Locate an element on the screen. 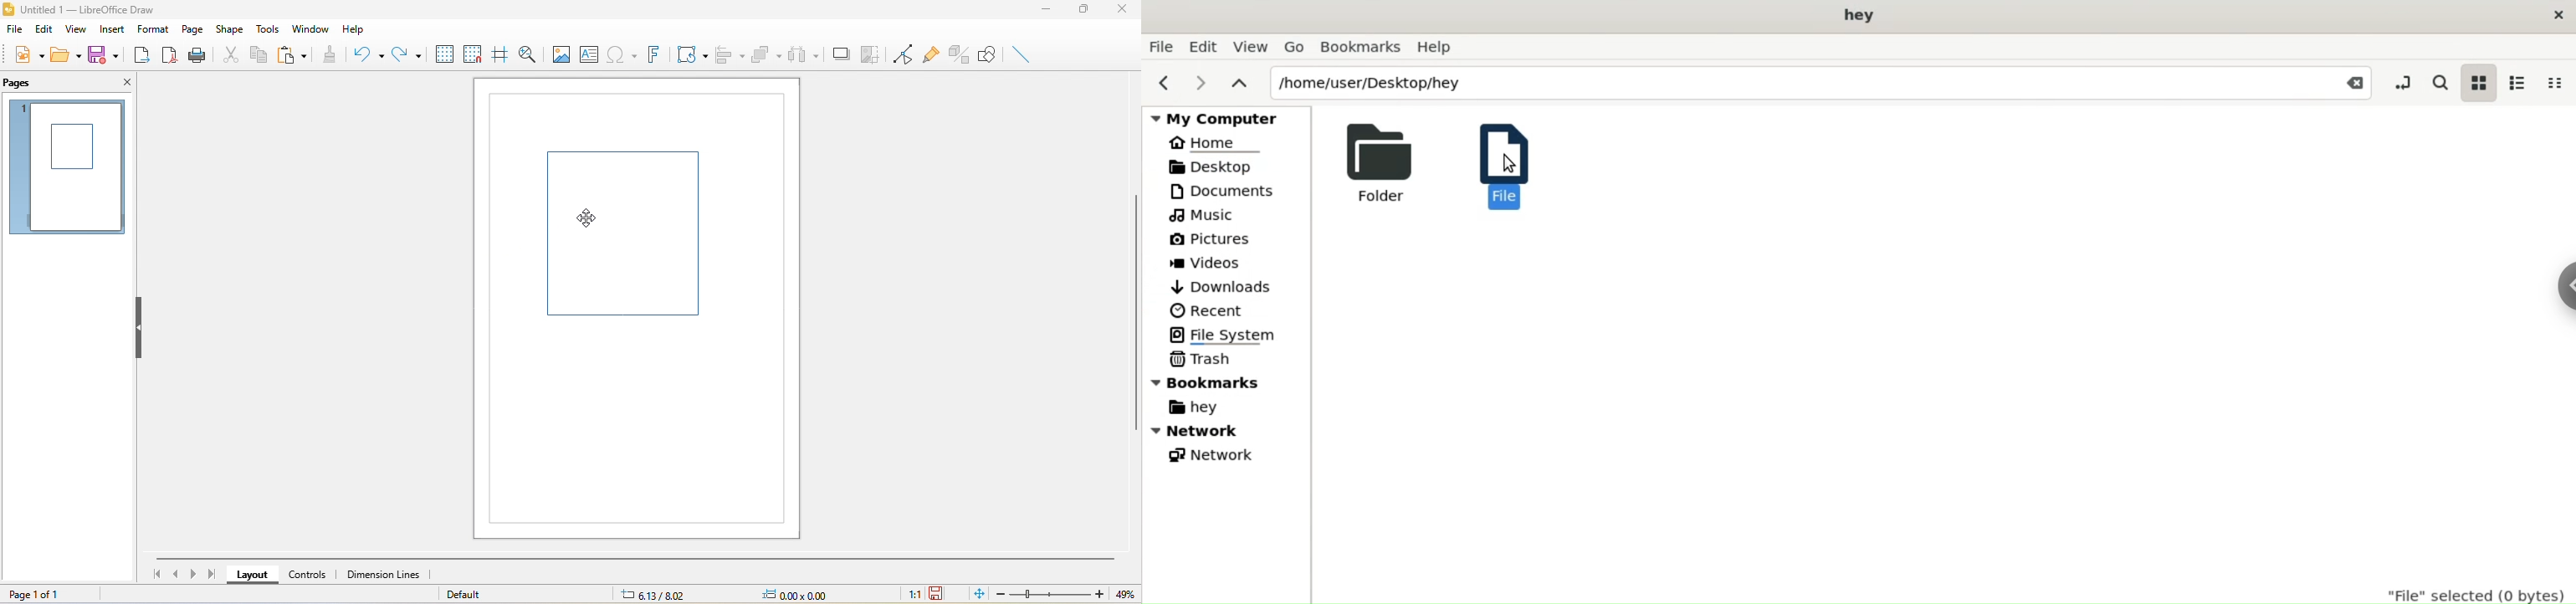 Image resolution: width=2576 pixels, height=616 pixels. image is located at coordinates (562, 54).